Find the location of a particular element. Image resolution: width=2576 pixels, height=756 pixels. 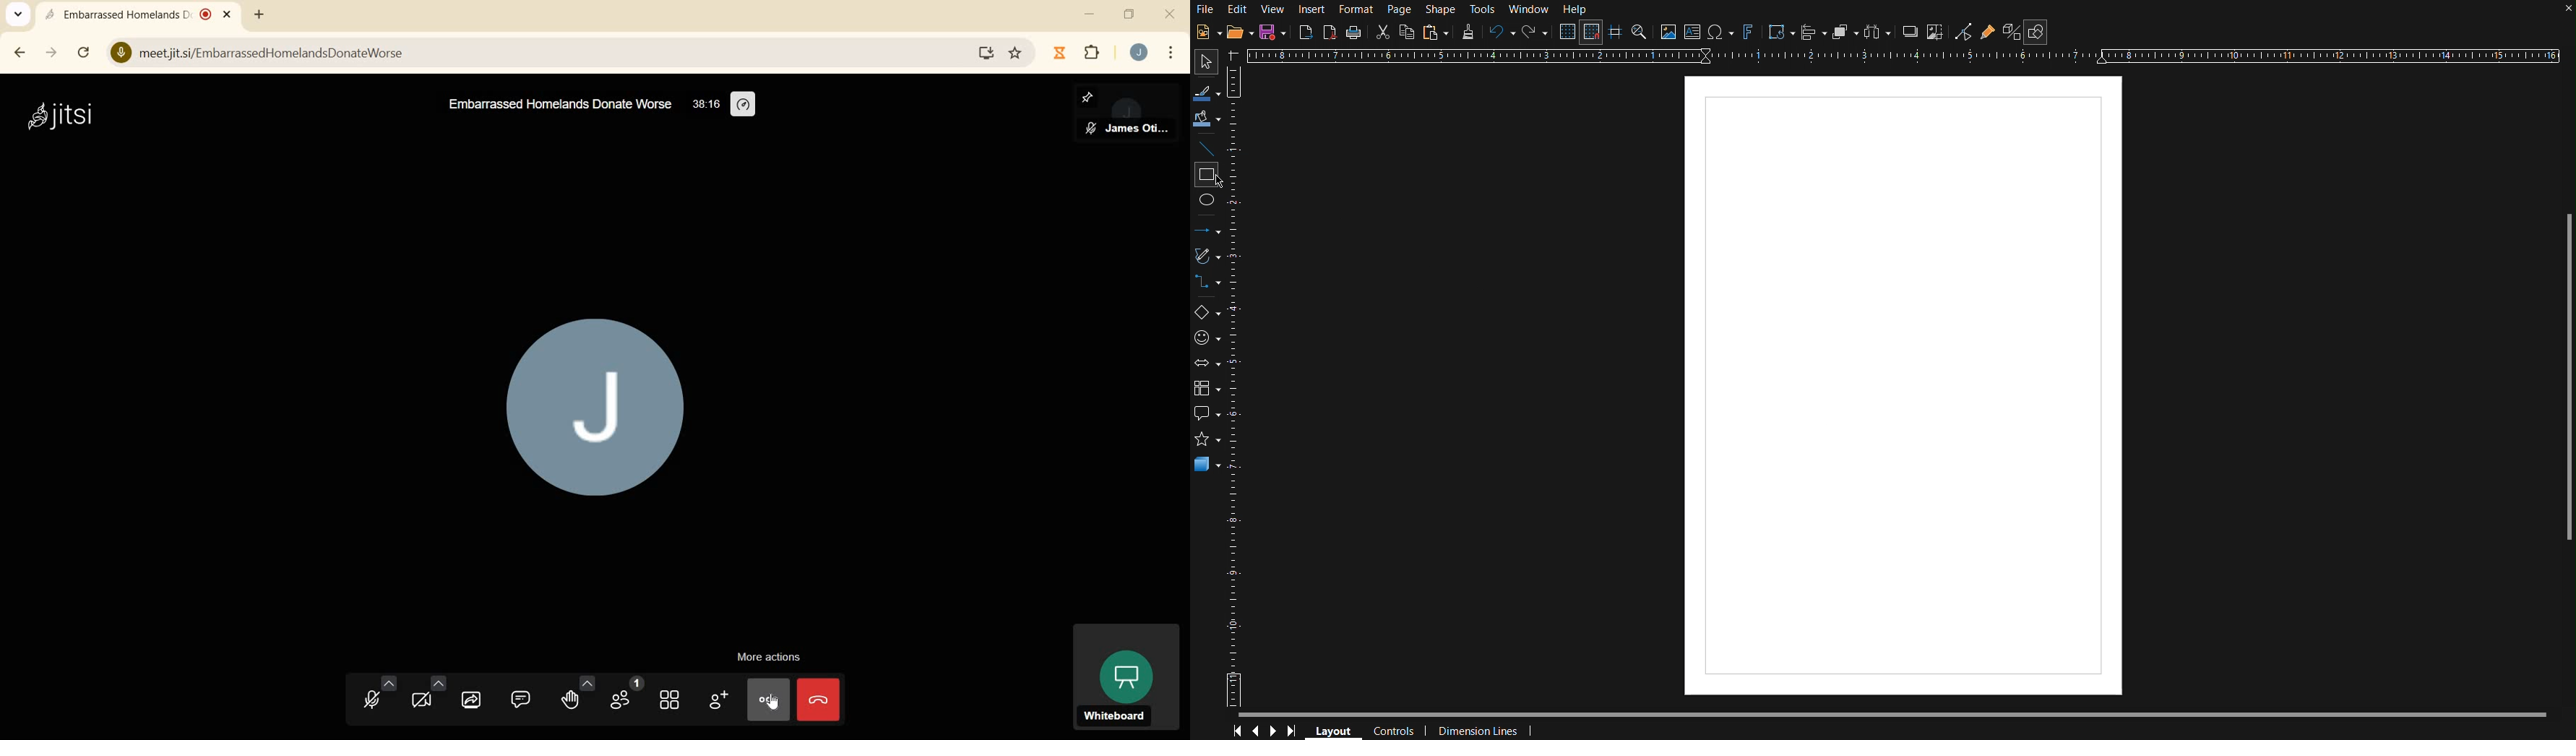

Open is located at coordinates (1241, 31).